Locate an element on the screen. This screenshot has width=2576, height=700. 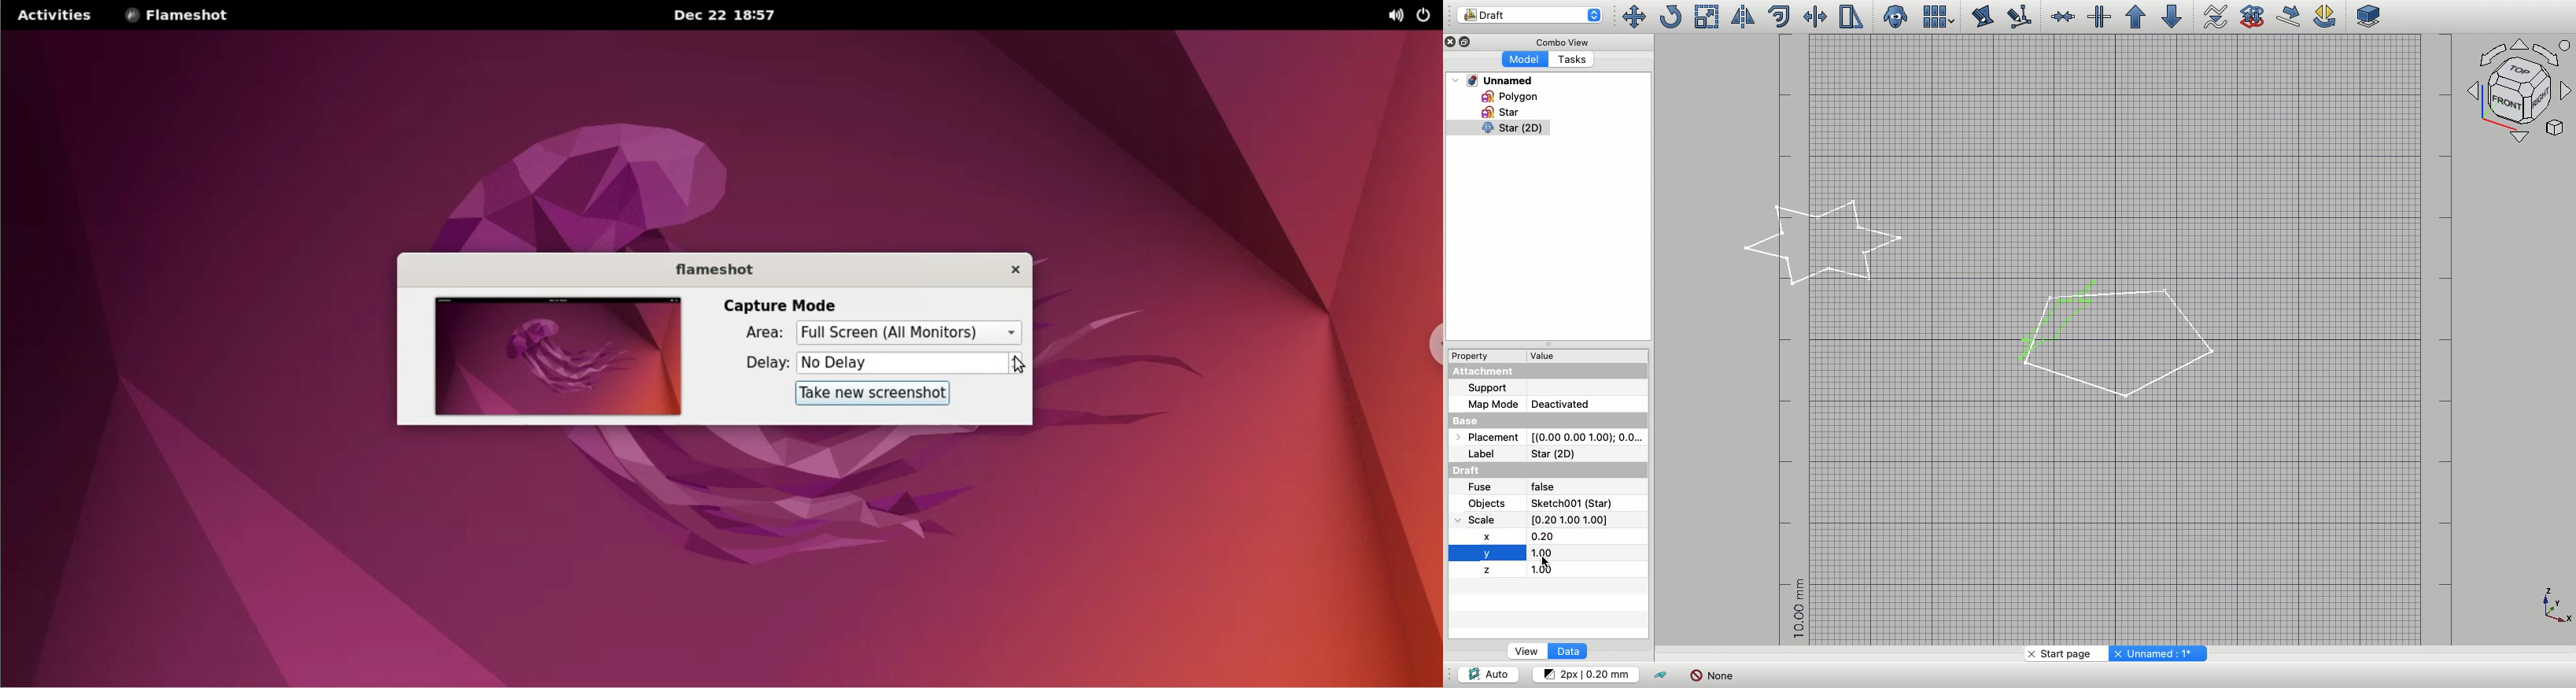
Unnamed is located at coordinates (1493, 80).